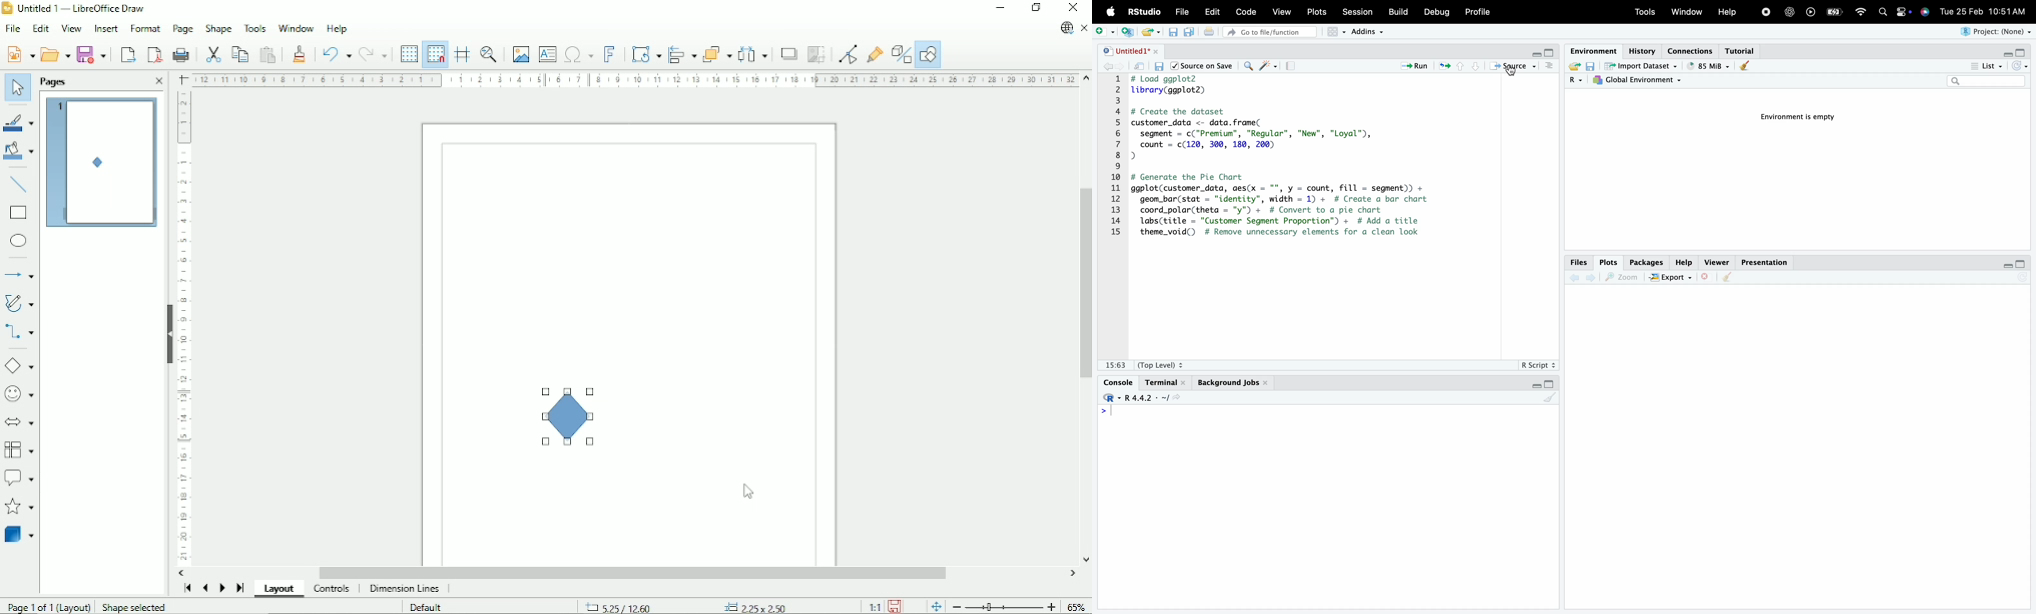 The image size is (2044, 616). I want to click on bottom, so click(1474, 66).